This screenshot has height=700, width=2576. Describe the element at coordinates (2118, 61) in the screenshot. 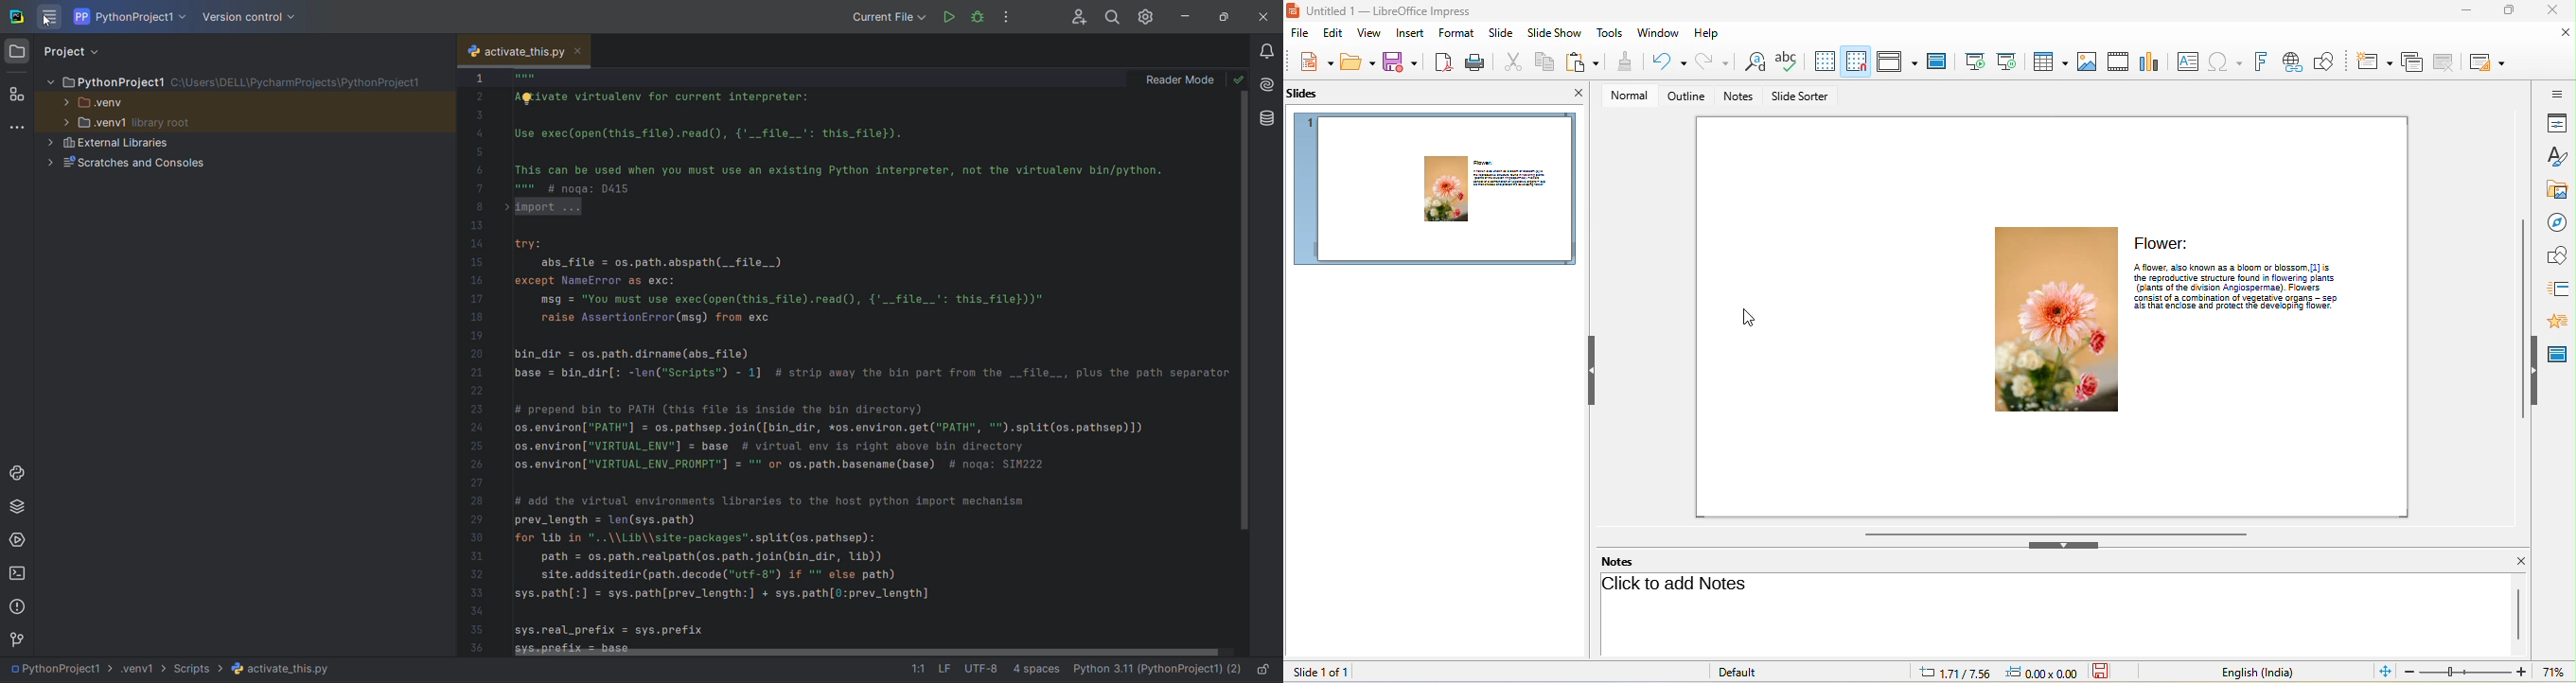

I see `video/audio` at that location.